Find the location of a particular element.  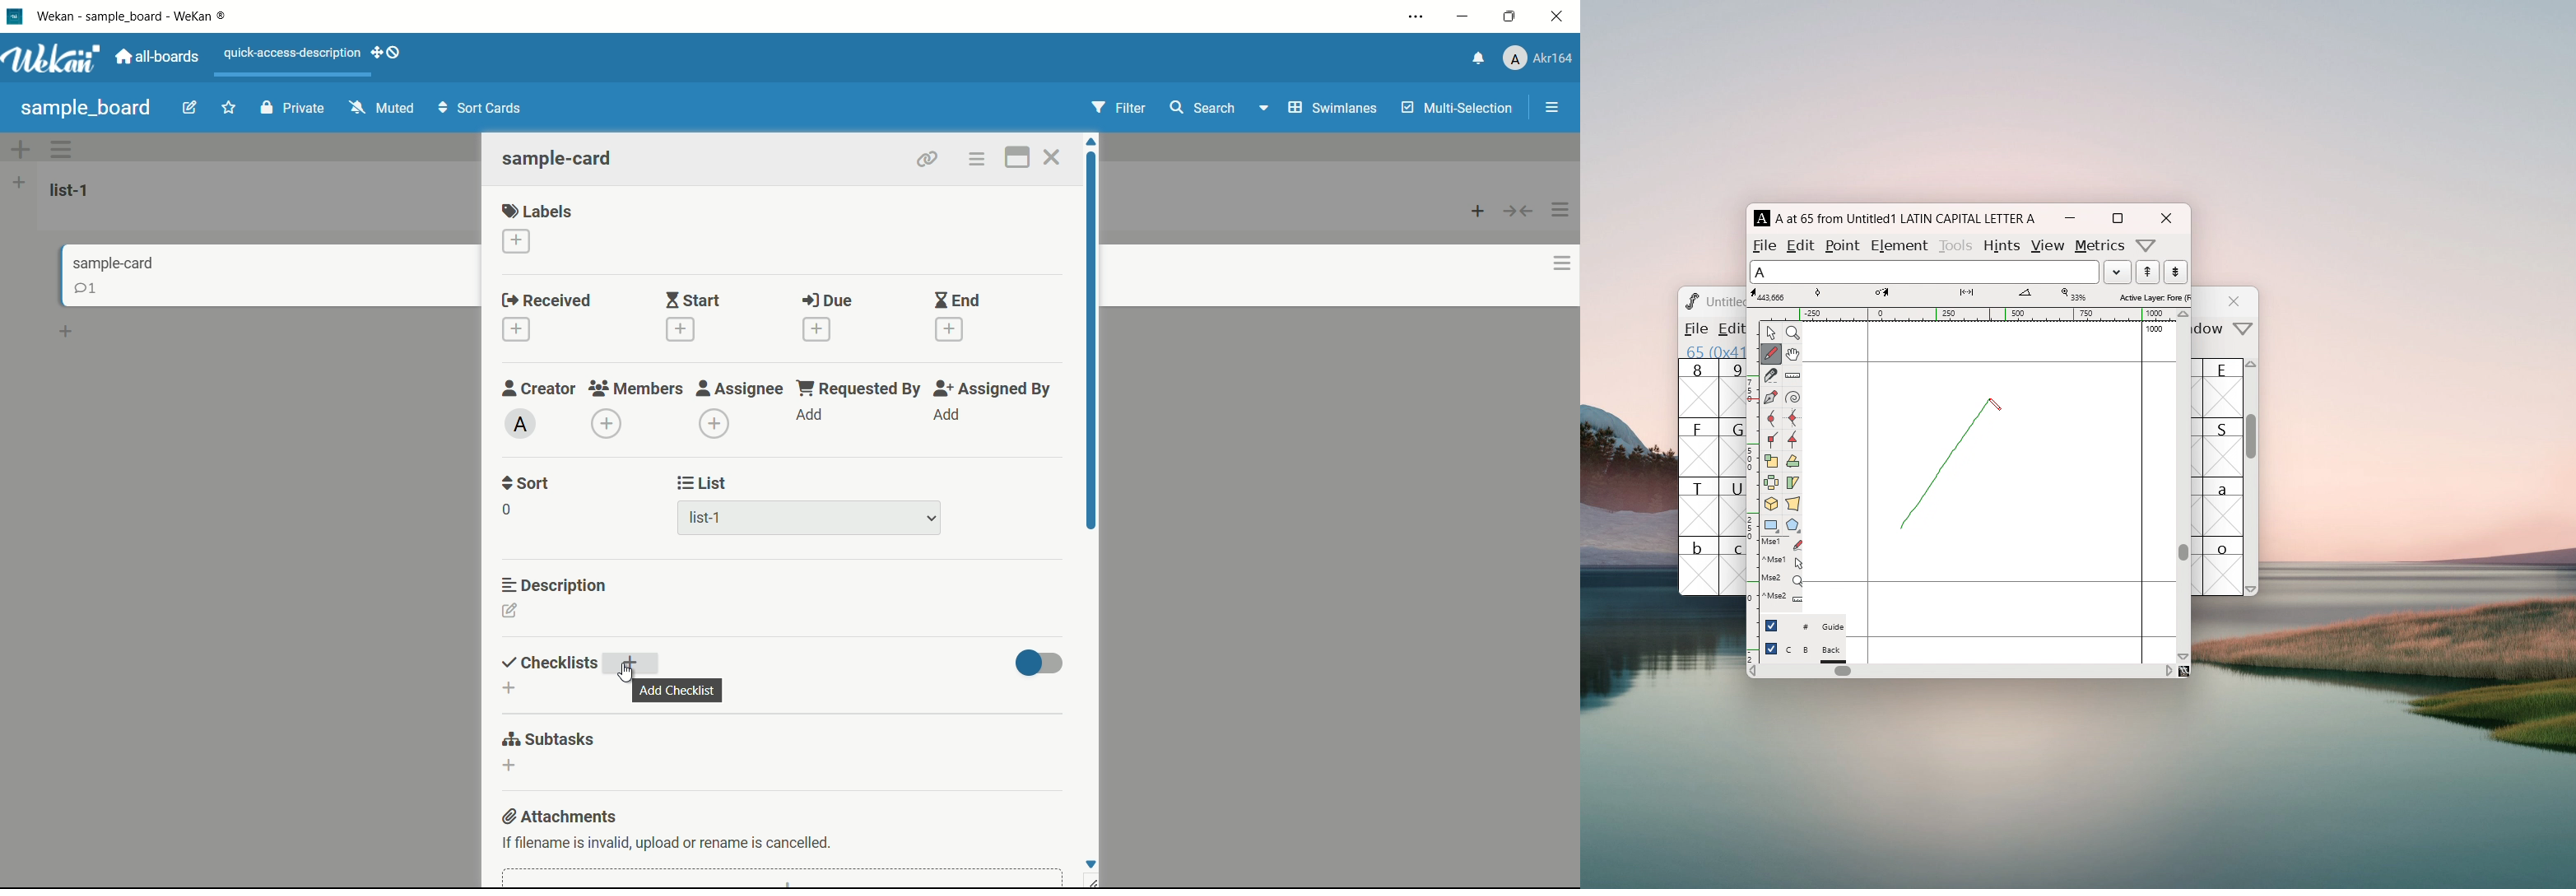

selected layer is located at coordinates (2152, 296).